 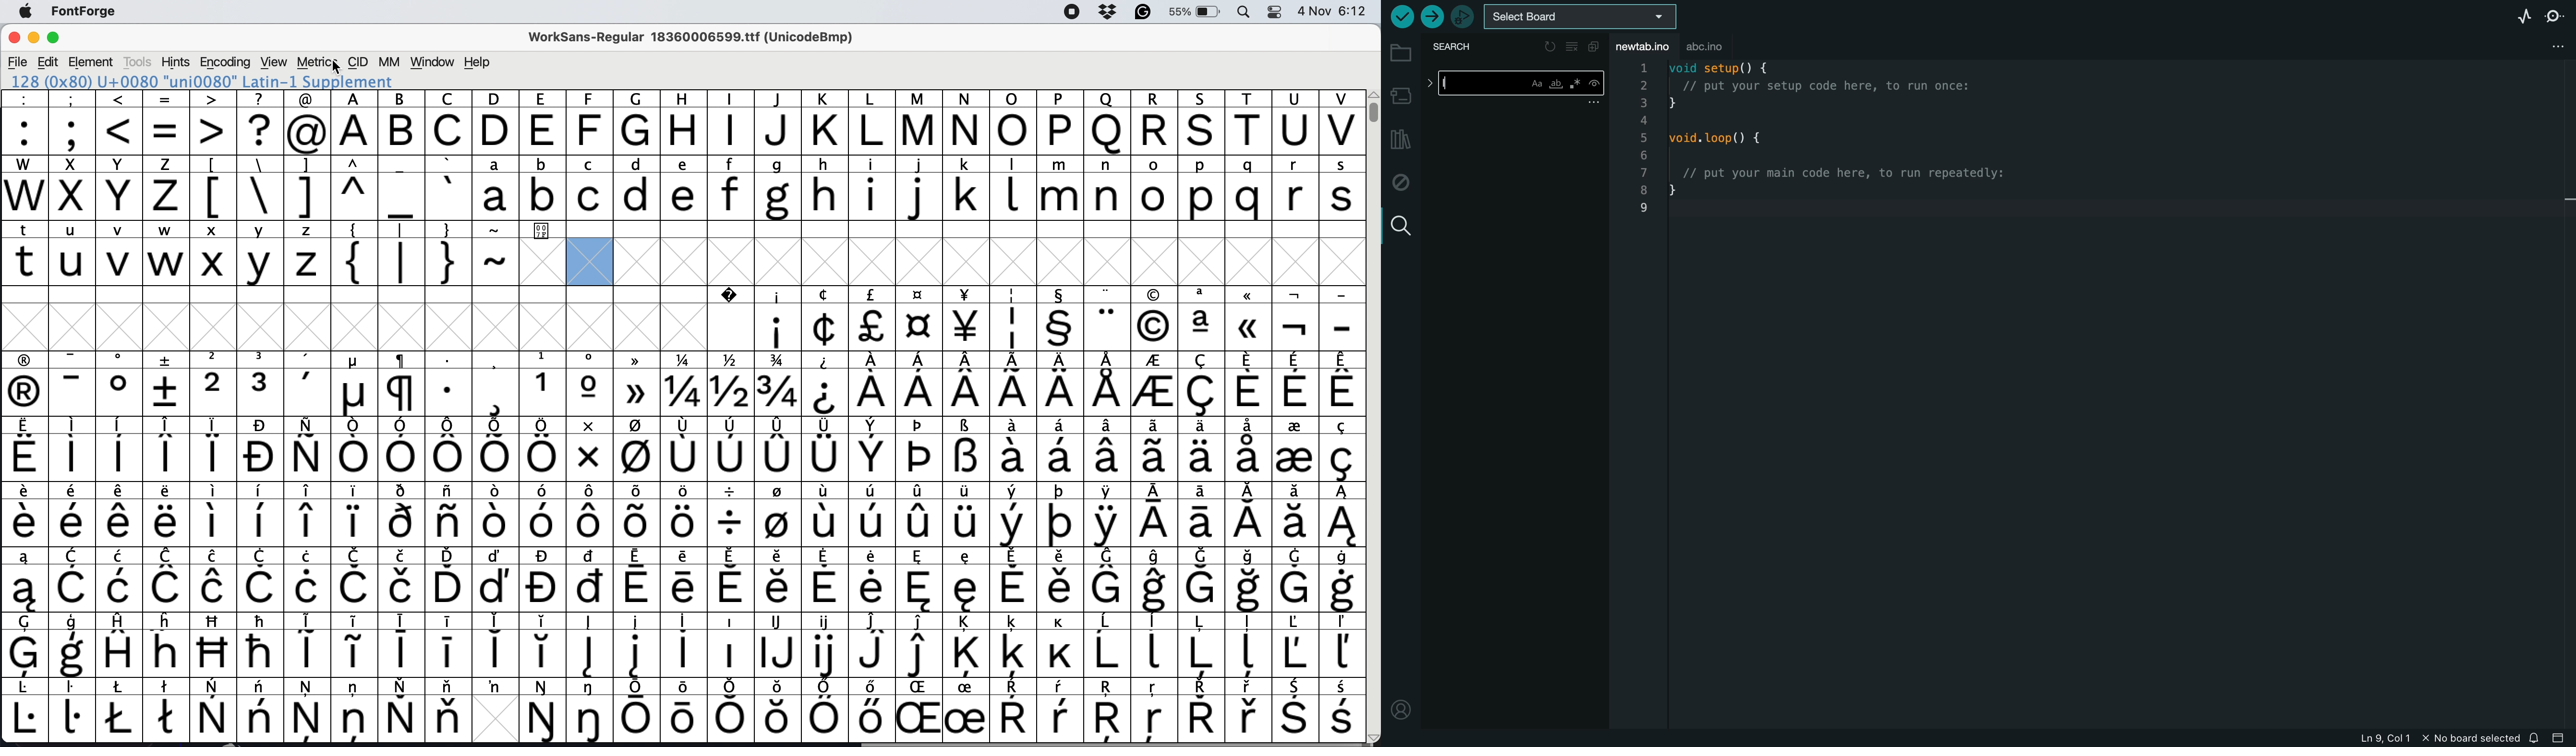 I want to click on special characters, so click(x=684, y=493).